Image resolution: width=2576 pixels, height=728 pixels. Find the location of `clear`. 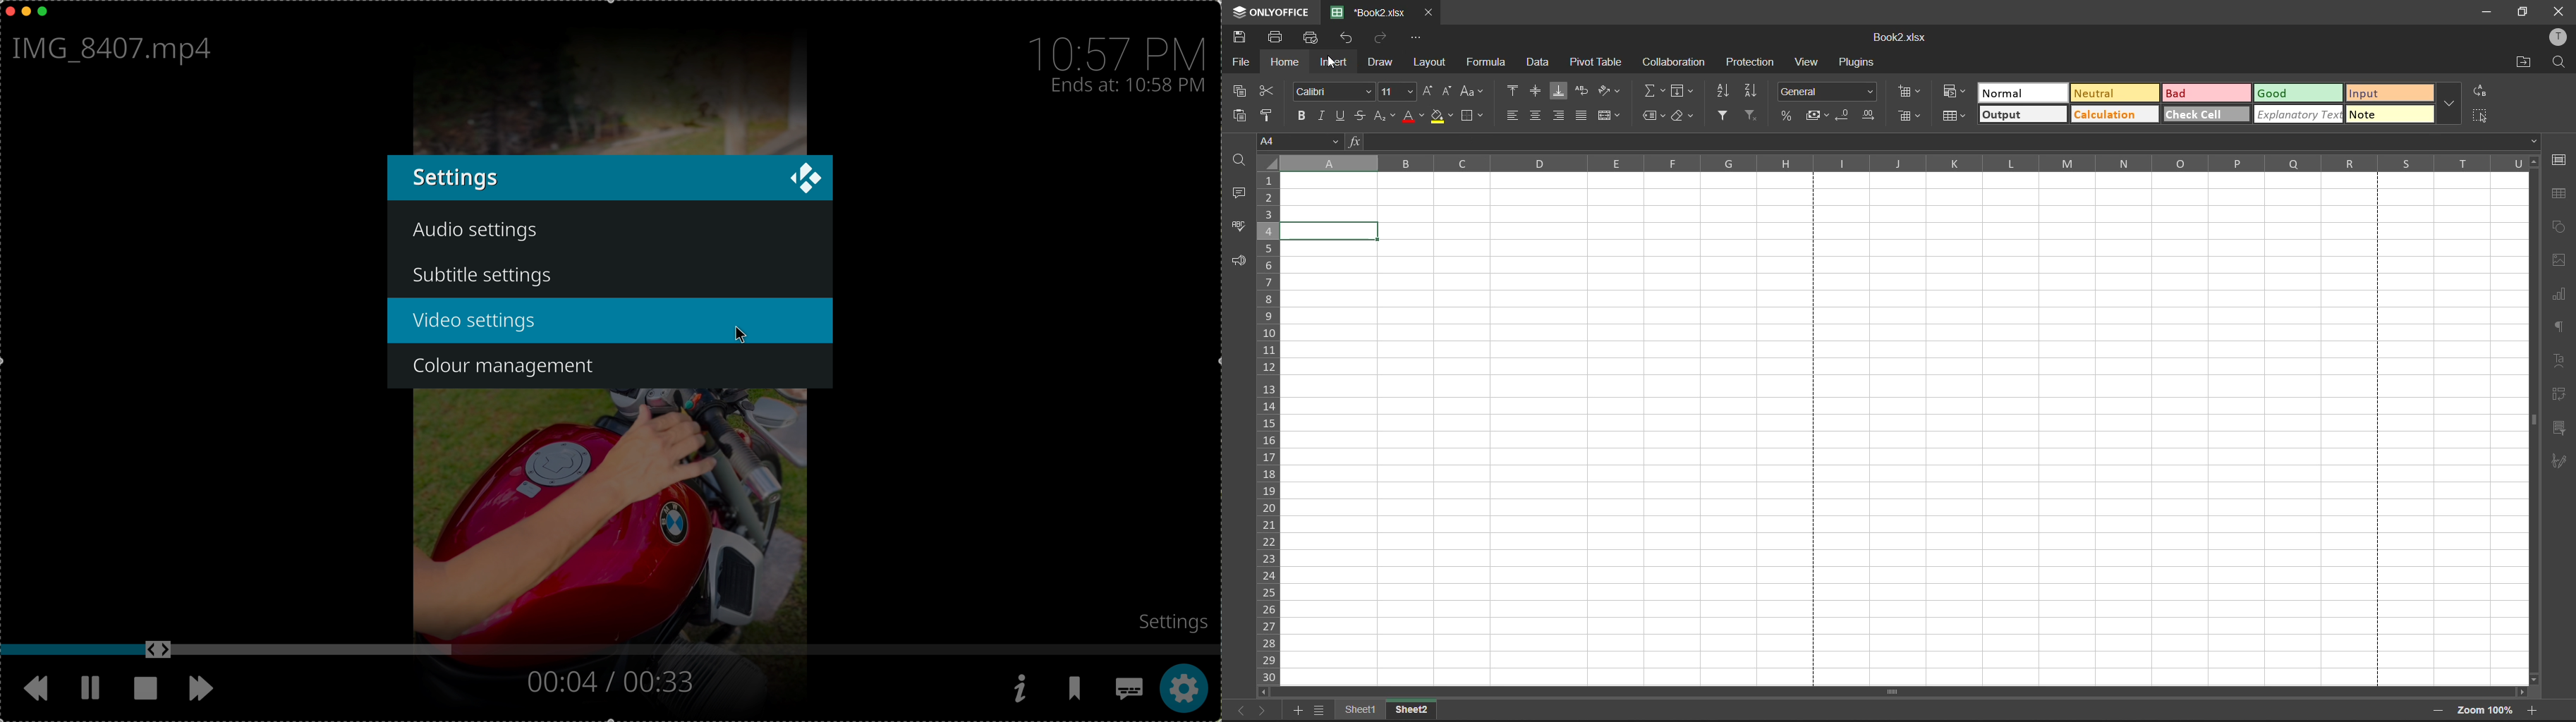

clear is located at coordinates (1683, 116).